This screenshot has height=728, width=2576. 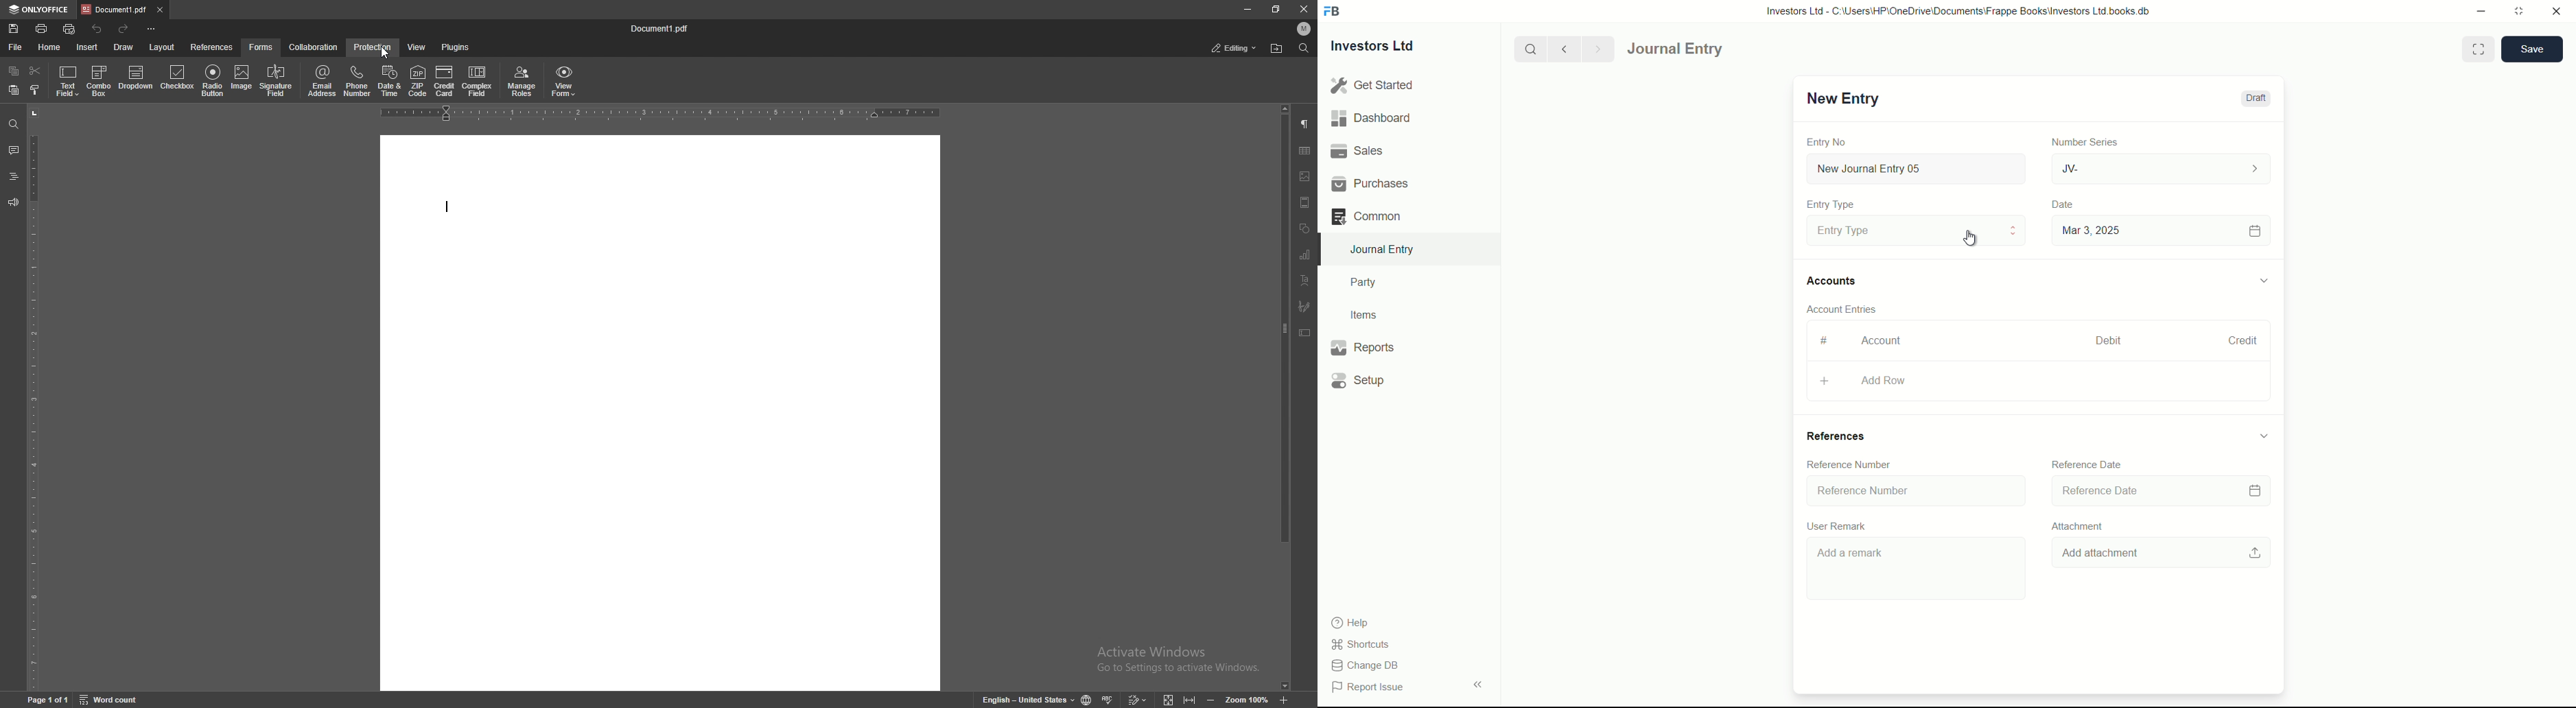 I want to click on paste, so click(x=14, y=91).